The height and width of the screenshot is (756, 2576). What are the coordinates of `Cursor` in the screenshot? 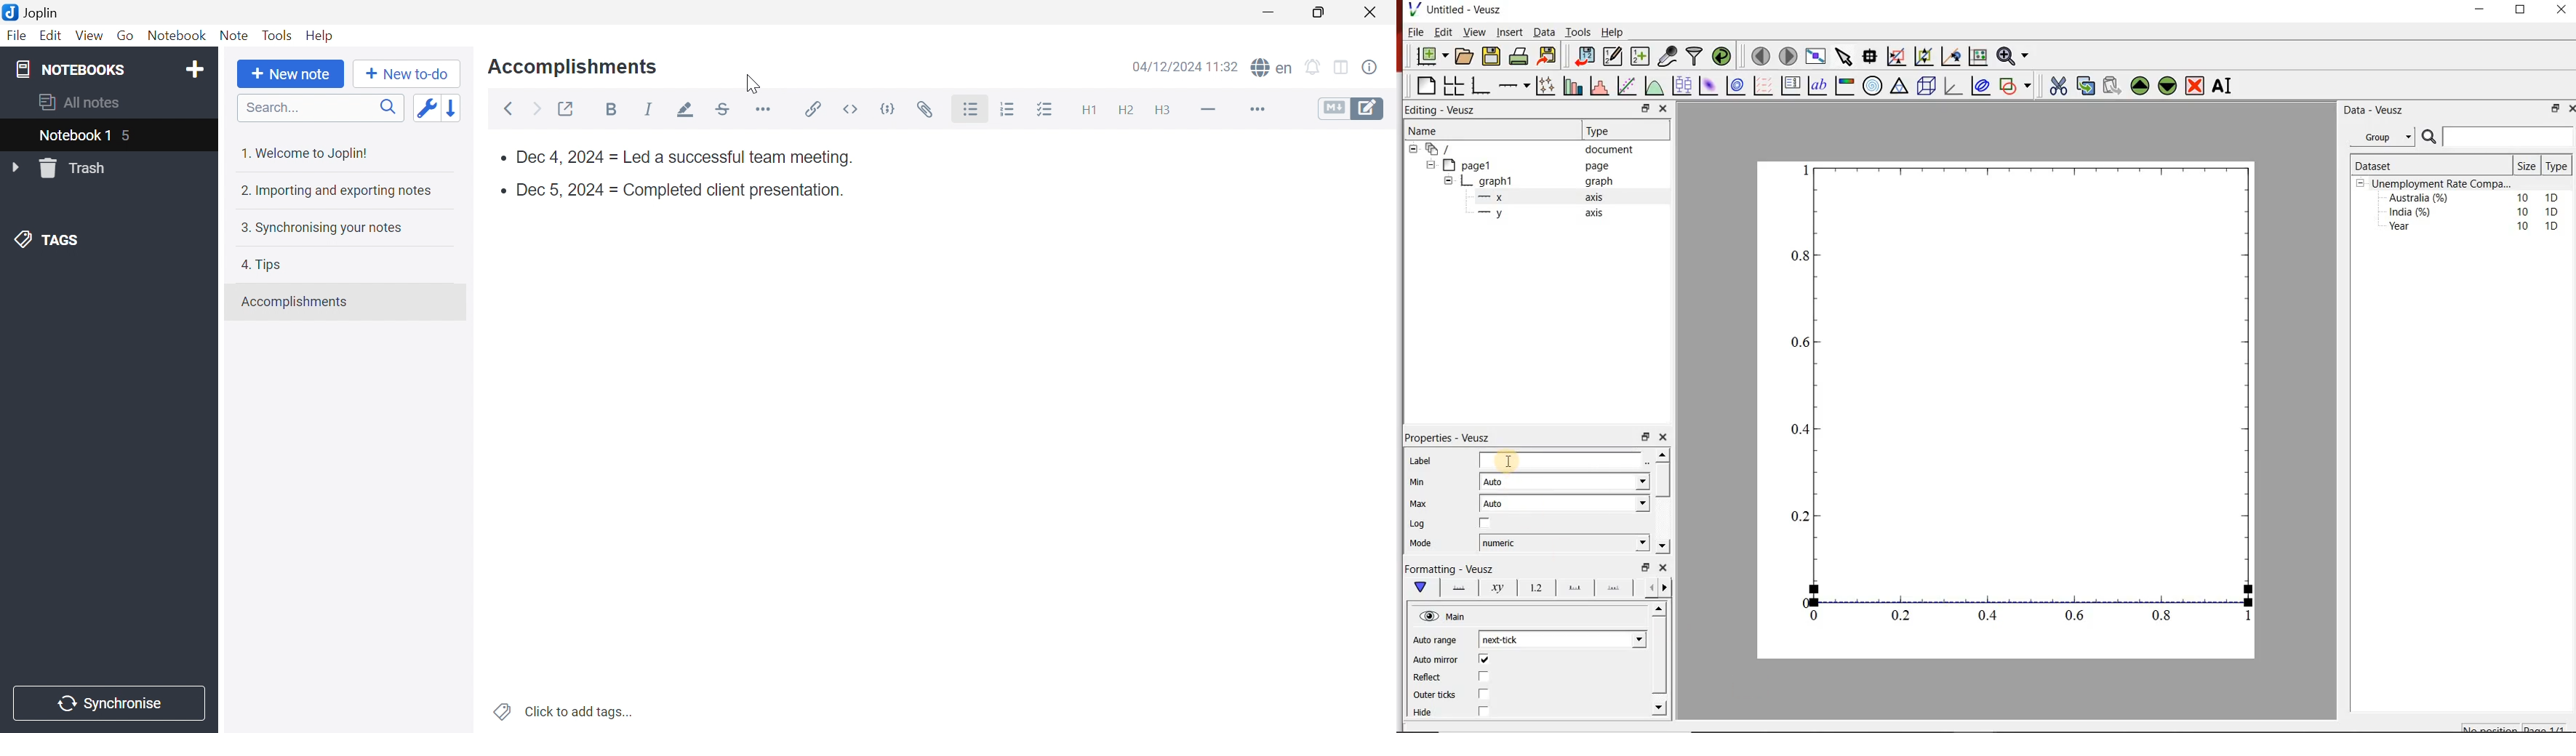 It's located at (751, 86).